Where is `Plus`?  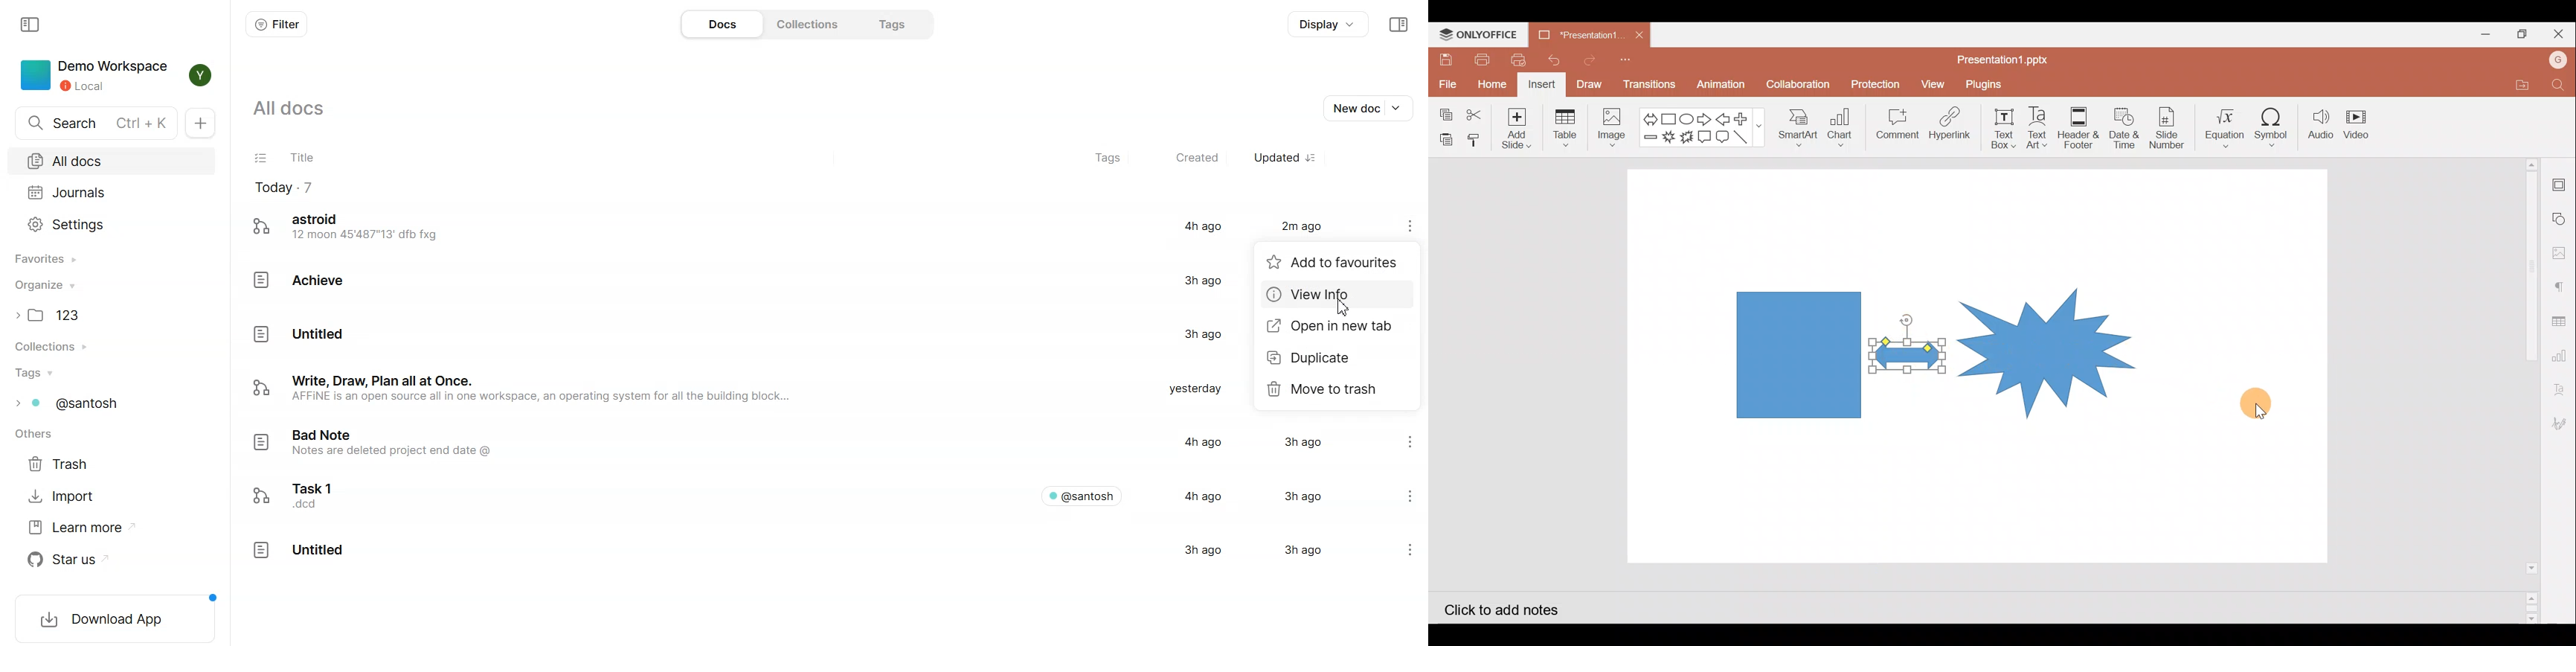
Plus is located at coordinates (1746, 117).